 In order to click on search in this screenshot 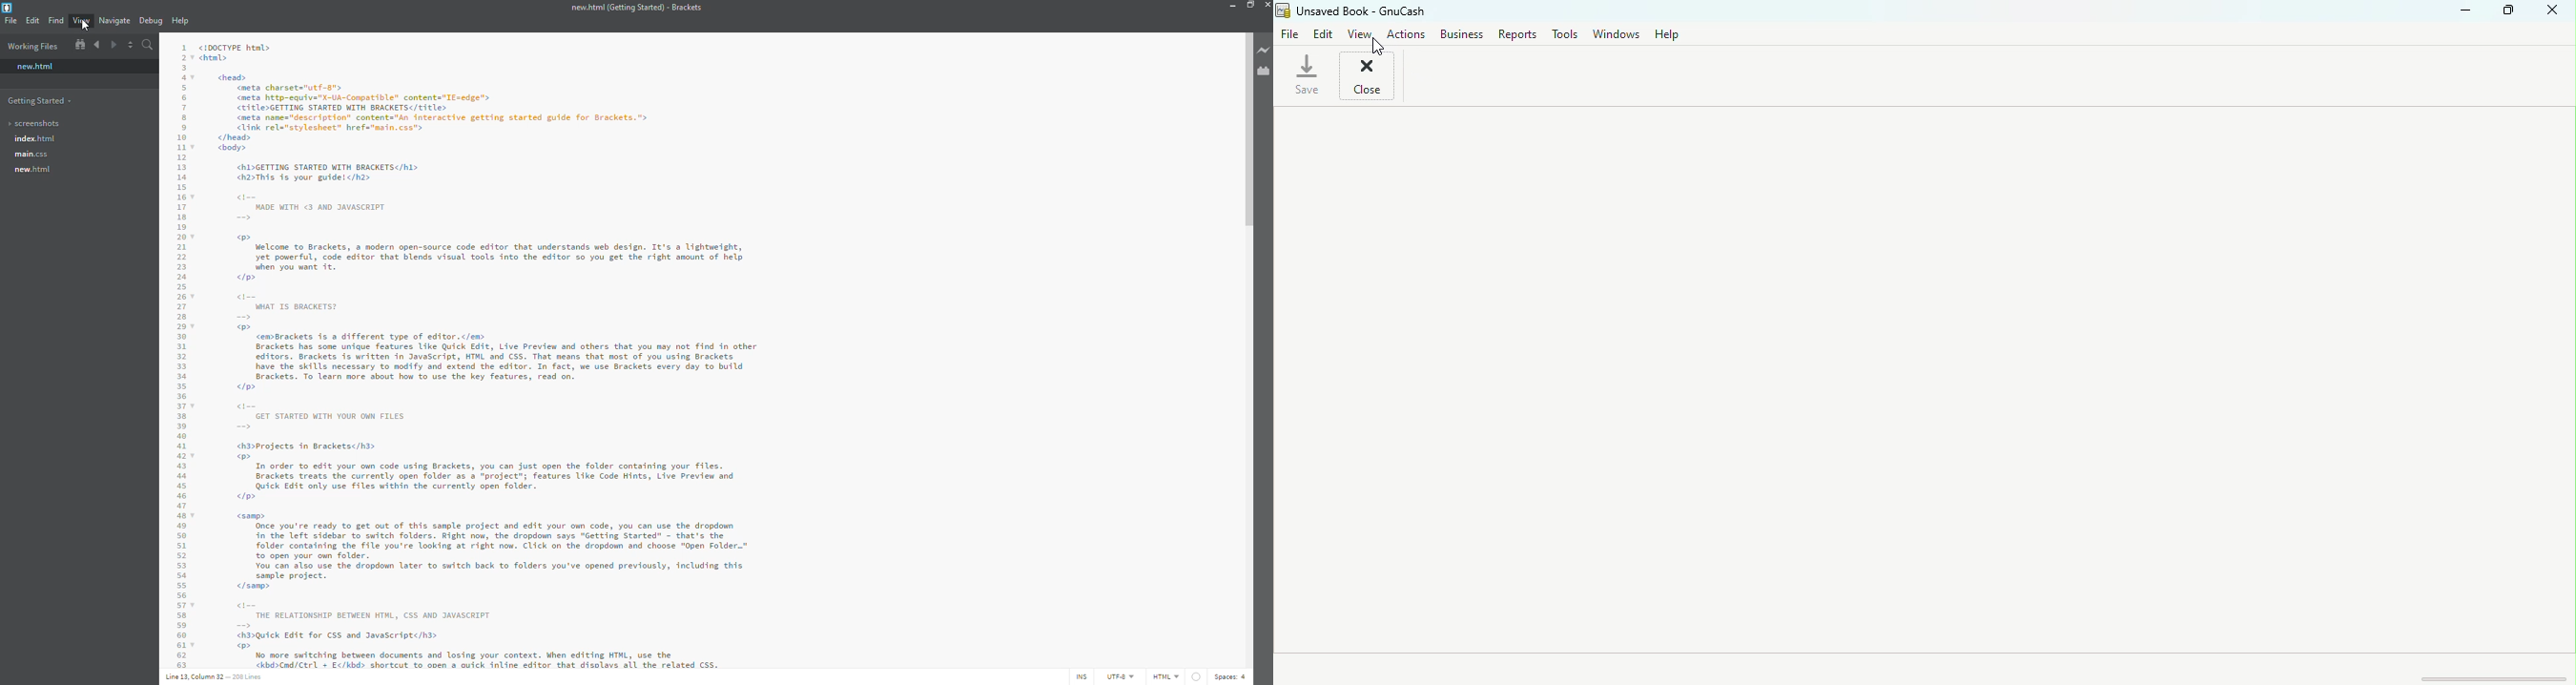, I will do `click(146, 45)`.